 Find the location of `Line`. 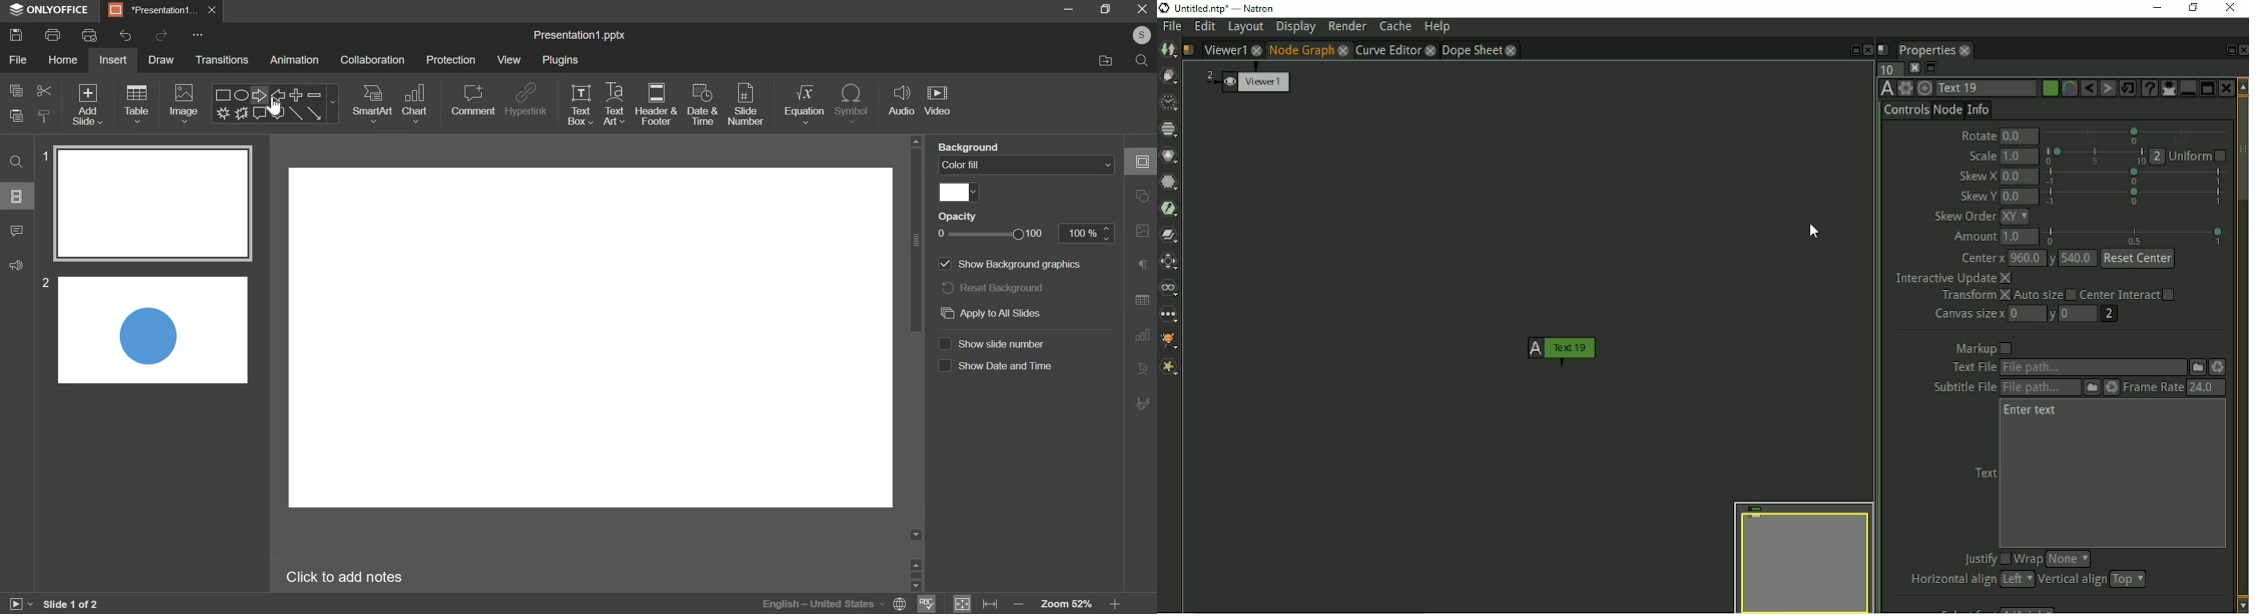

Line is located at coordinates (295, 113).